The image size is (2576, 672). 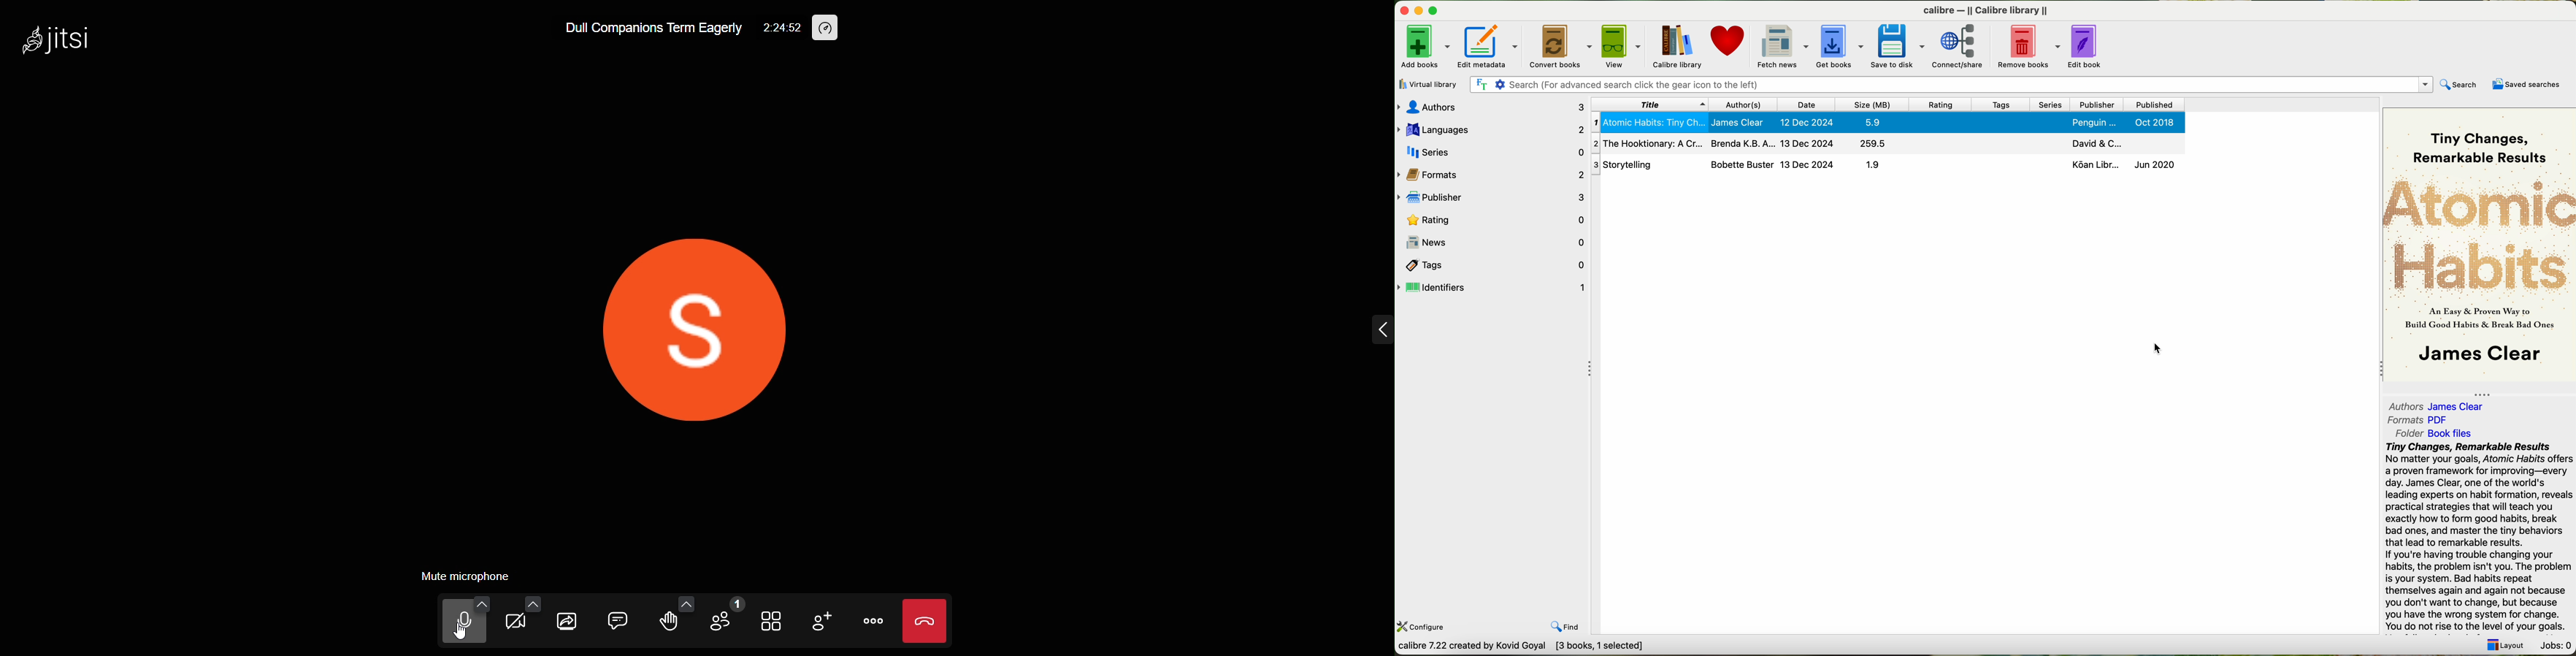 What do you see at coordinates (766, 622) in the screenshot?
I see `tile view` at bounding box center [766, 622].